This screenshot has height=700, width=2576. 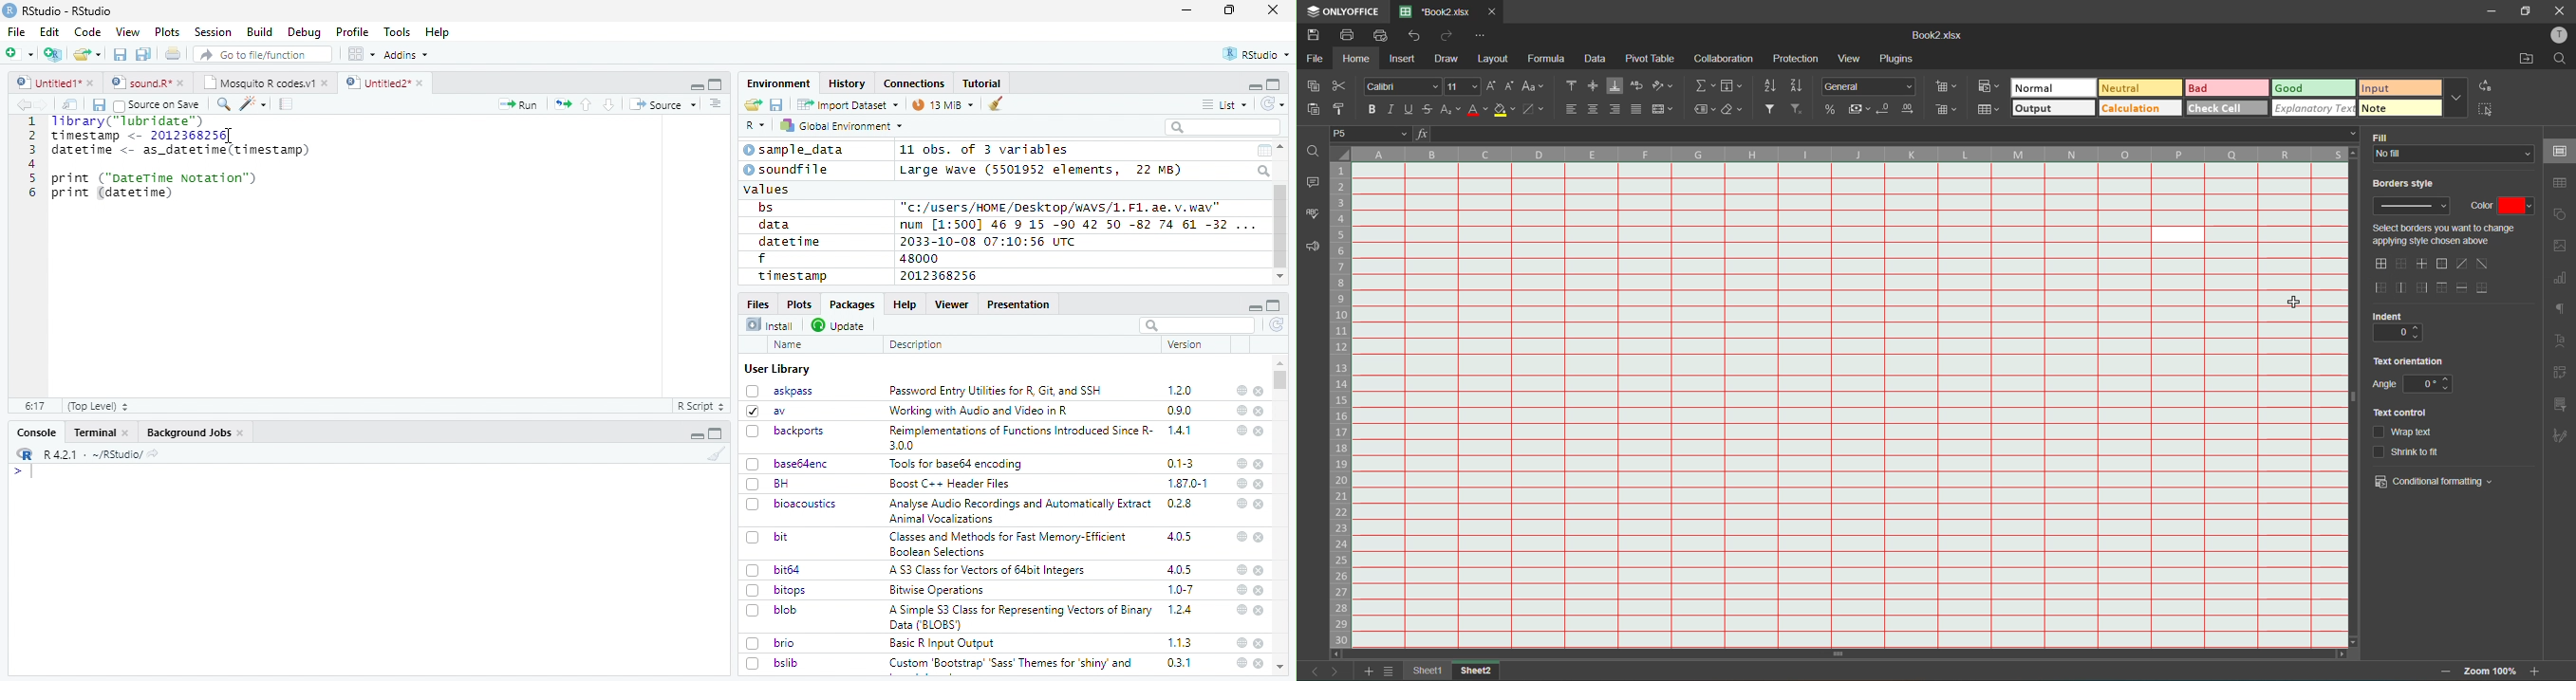 What do you see at coordinates (1229, 10) in the screenshot?
I see `maximize` at bounding box center [1229, 10].